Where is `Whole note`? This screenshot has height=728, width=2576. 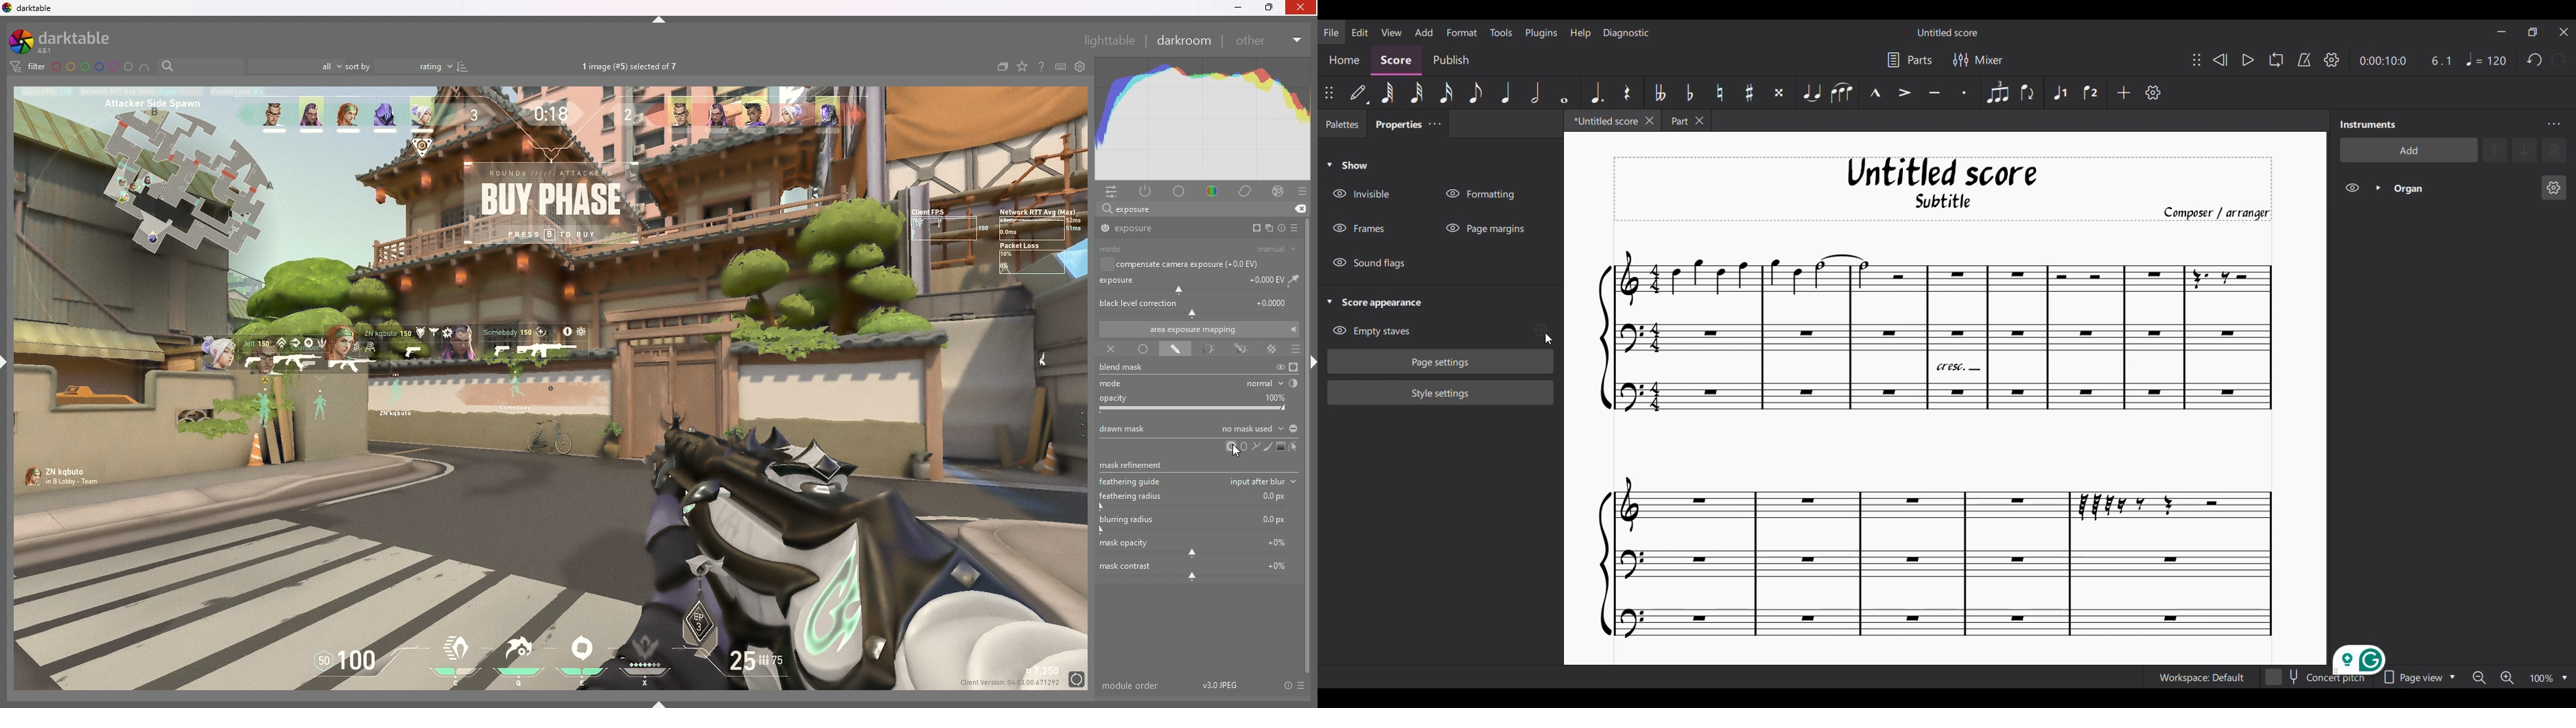 Whole note is located at coordinates (1565, 93).